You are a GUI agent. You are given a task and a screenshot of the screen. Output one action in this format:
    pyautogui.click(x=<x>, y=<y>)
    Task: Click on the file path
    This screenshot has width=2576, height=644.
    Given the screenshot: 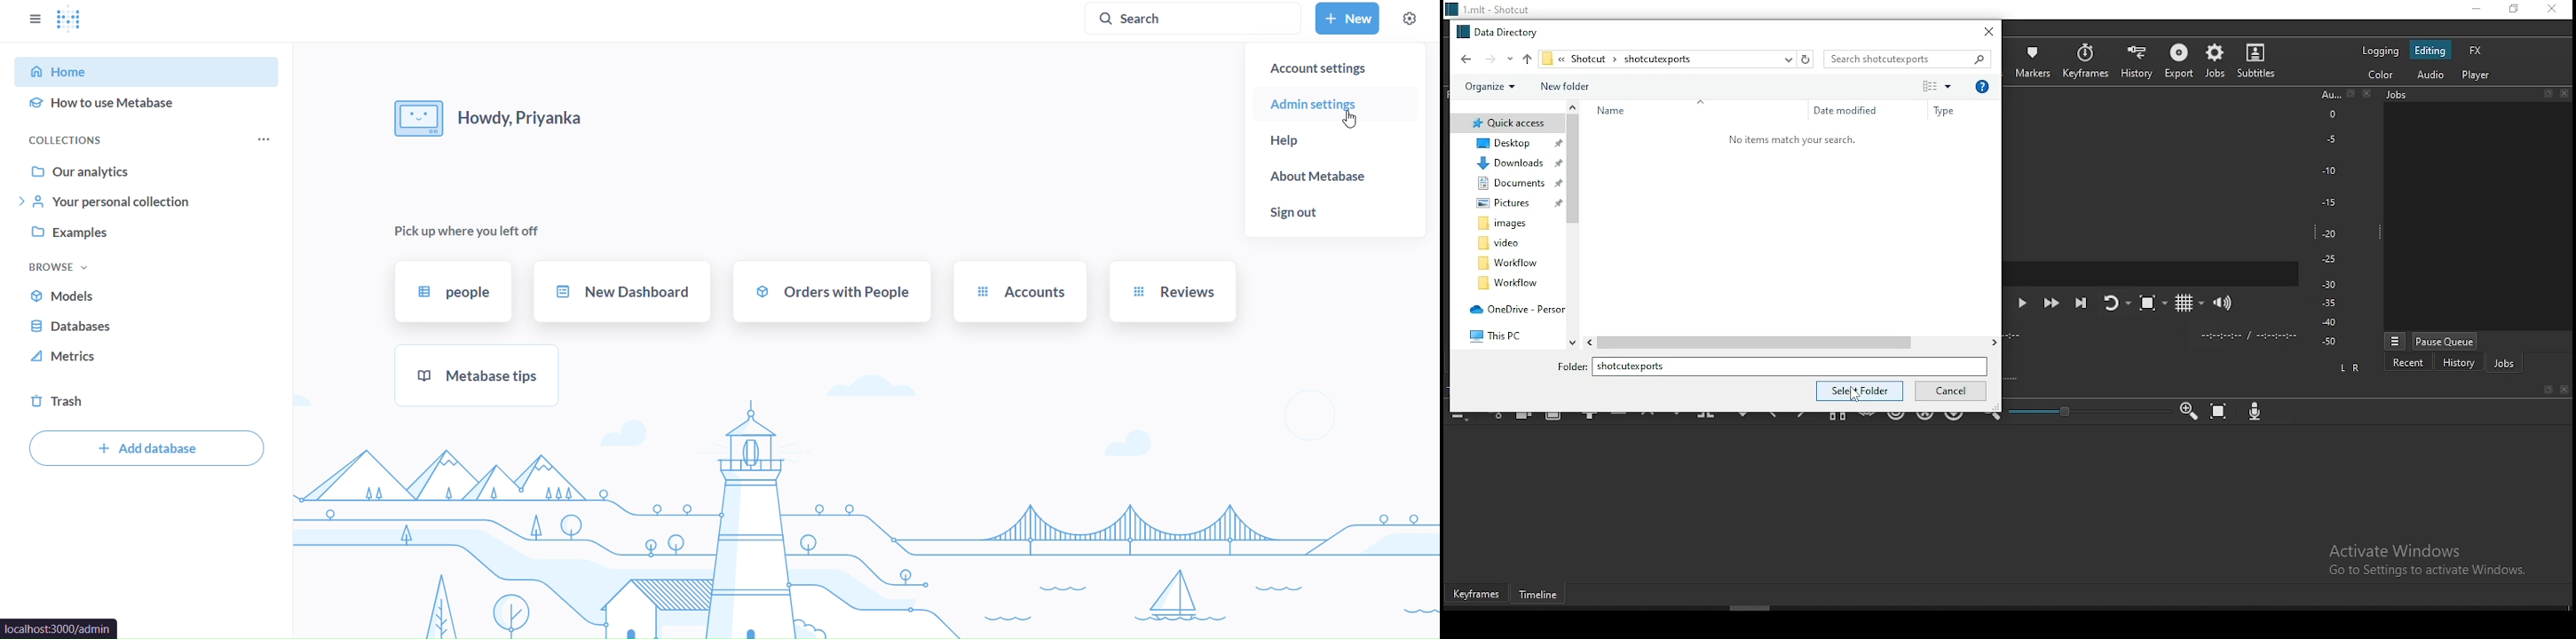 What is the action you would take?
    pyautogui.click(x=1616, y=59)
    